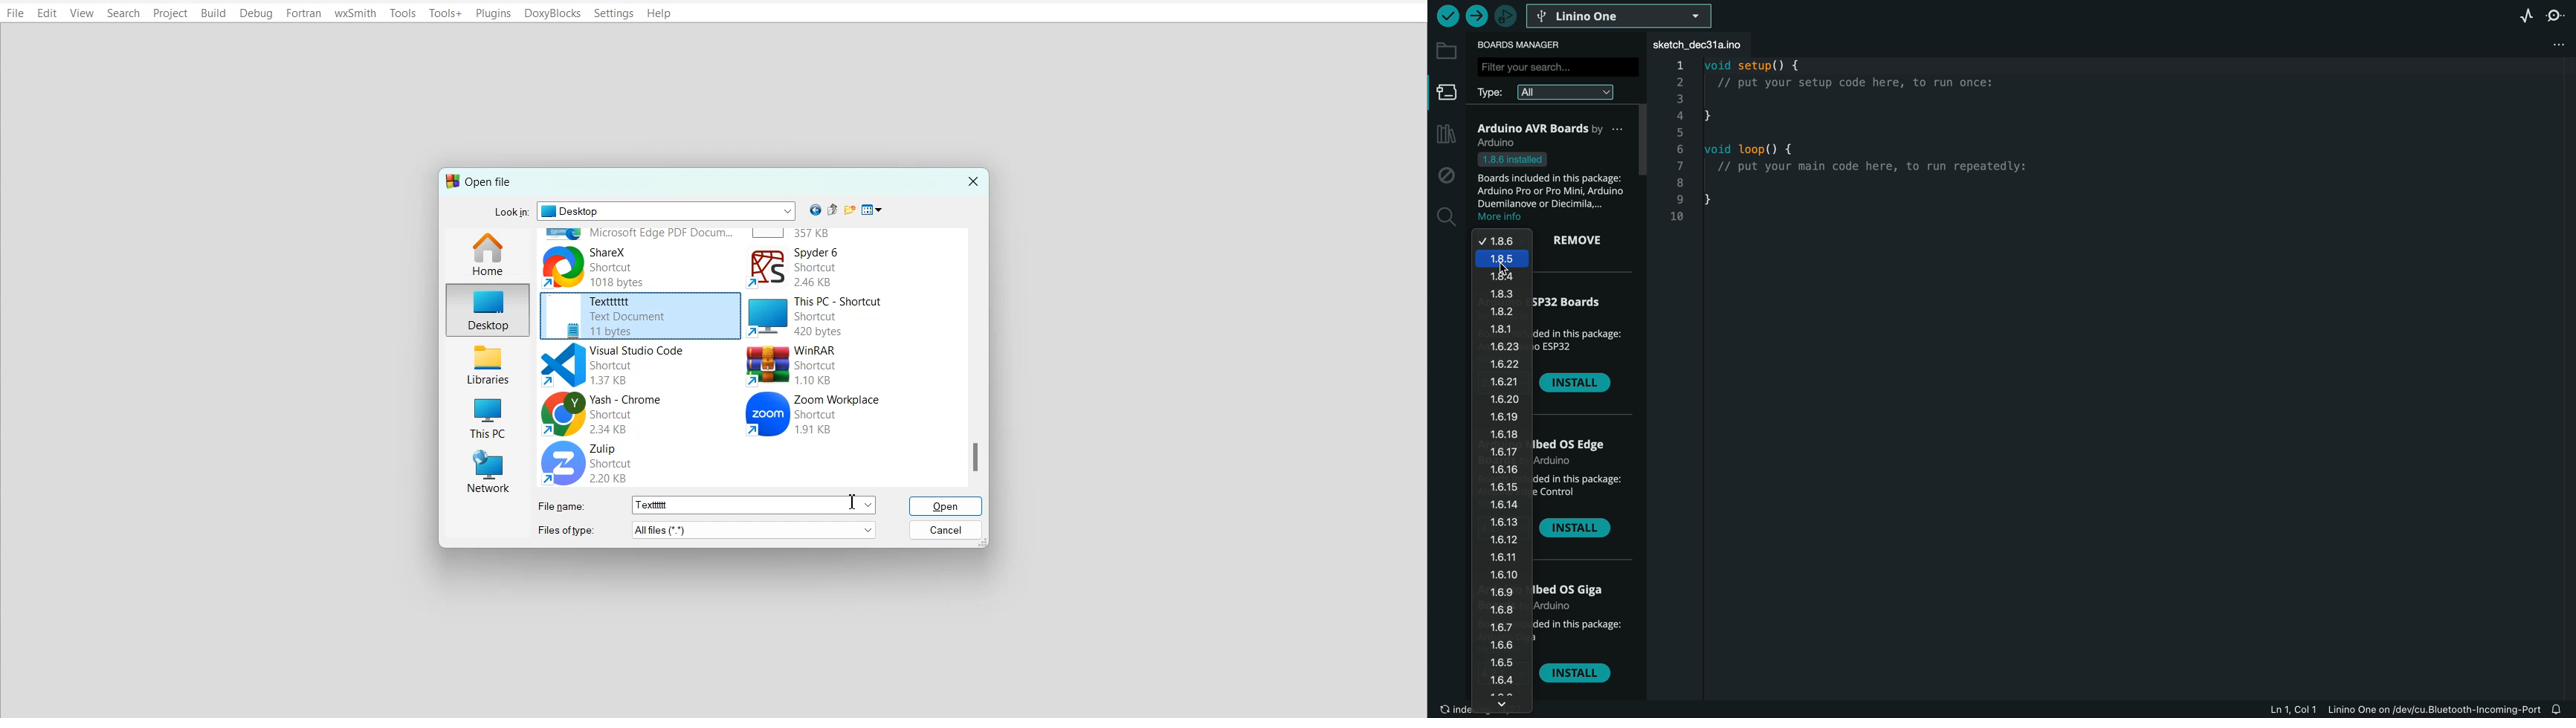 This screenshot has height=728, width=2576. I want to click on upload, so click(1476, 16).